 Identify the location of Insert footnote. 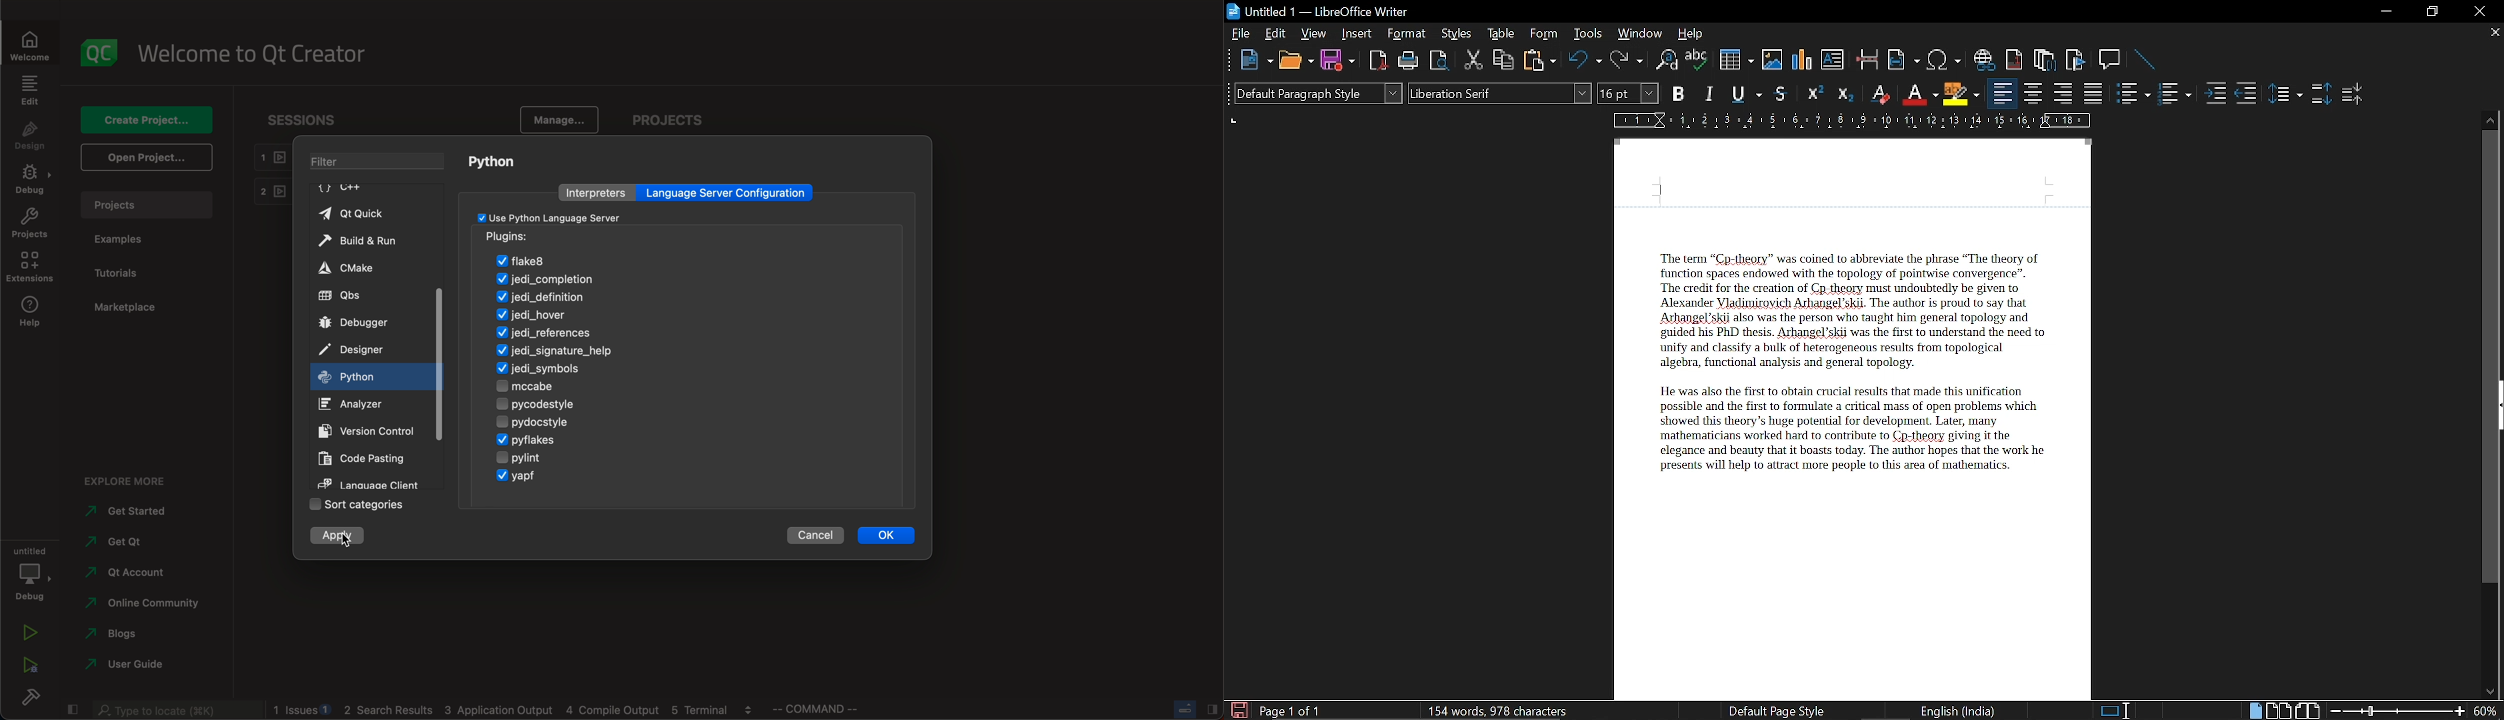
(2046, 60).